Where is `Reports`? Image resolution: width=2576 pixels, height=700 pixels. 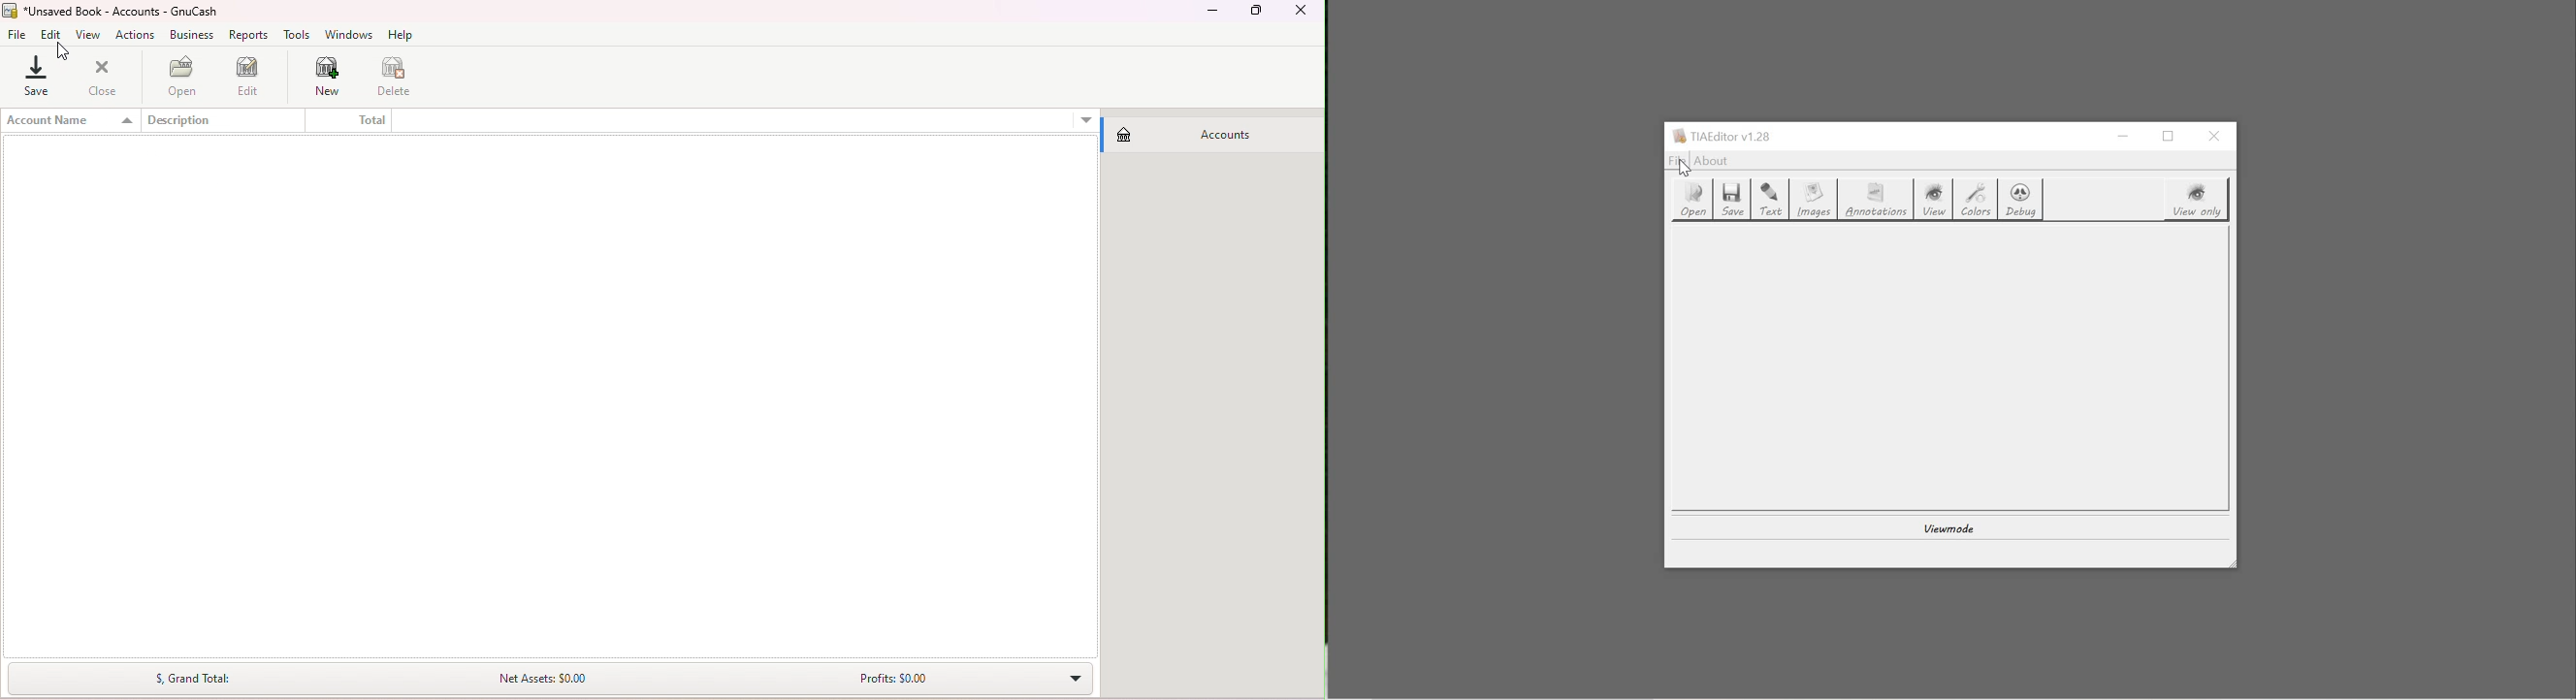
Reports is located at coordinates (247, 35).